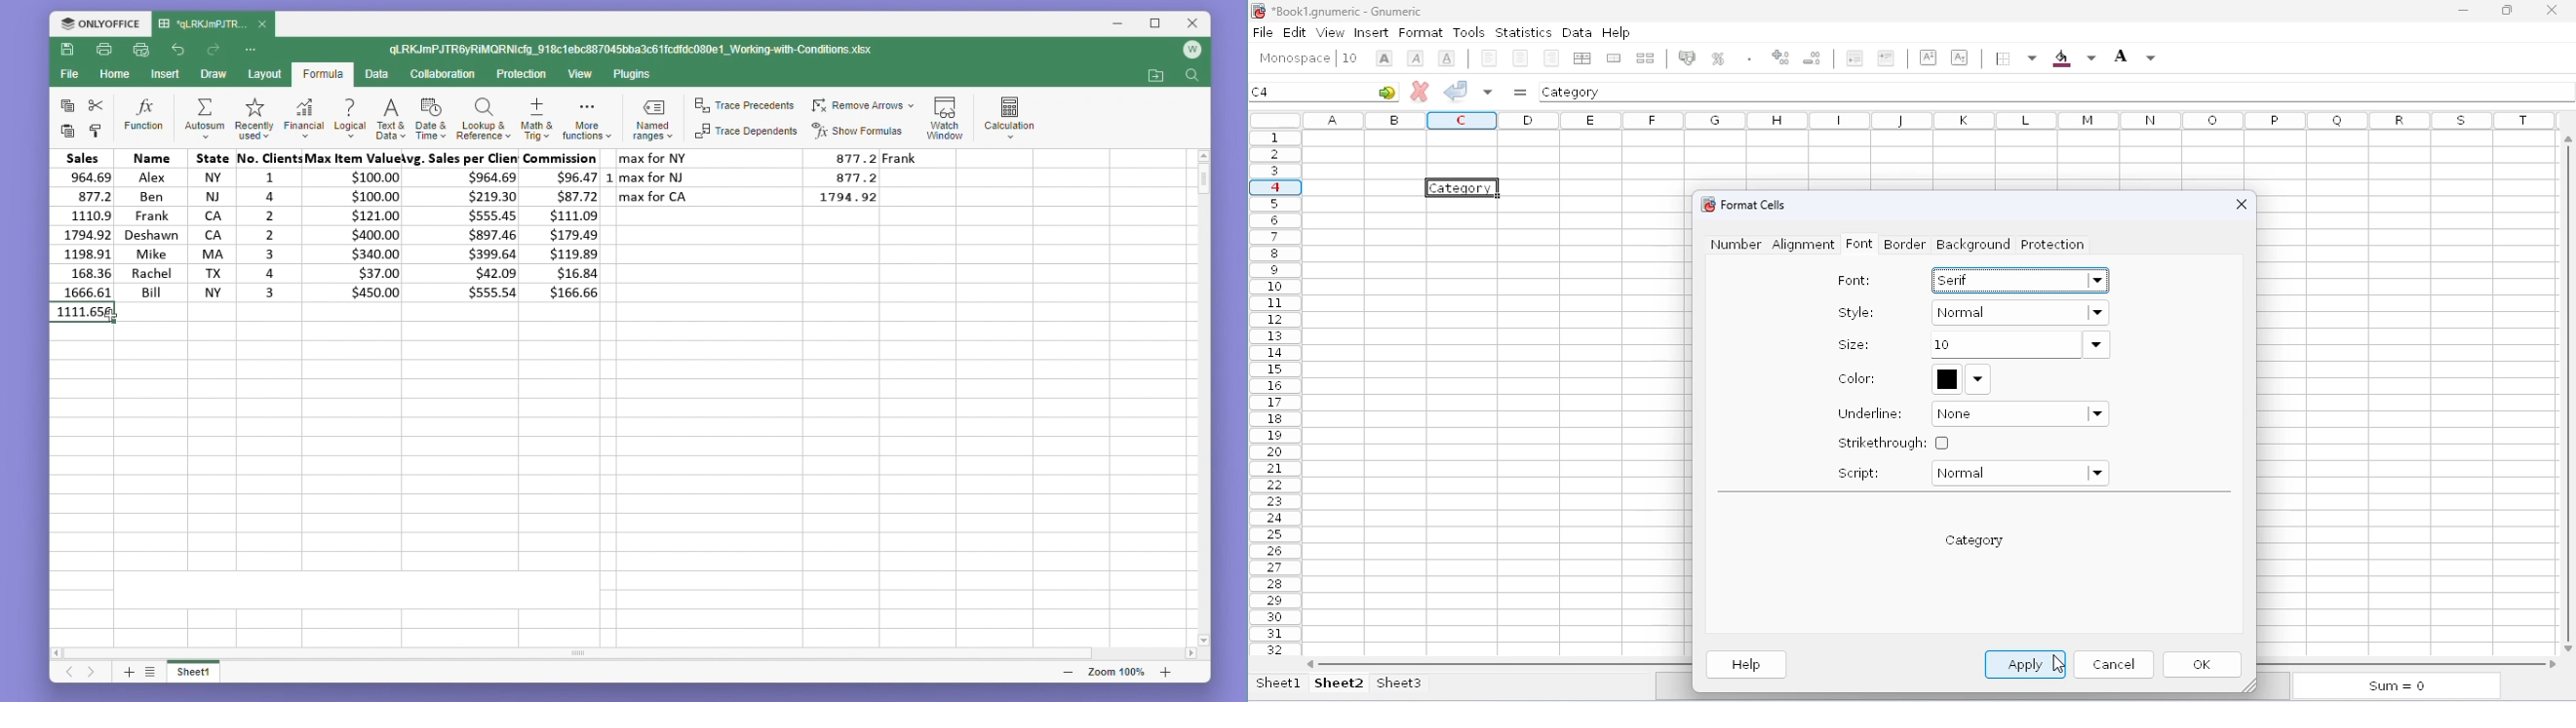  Describe the element at coordinates (1191, 654) in the screenshot. I see `scroll right` at that location.